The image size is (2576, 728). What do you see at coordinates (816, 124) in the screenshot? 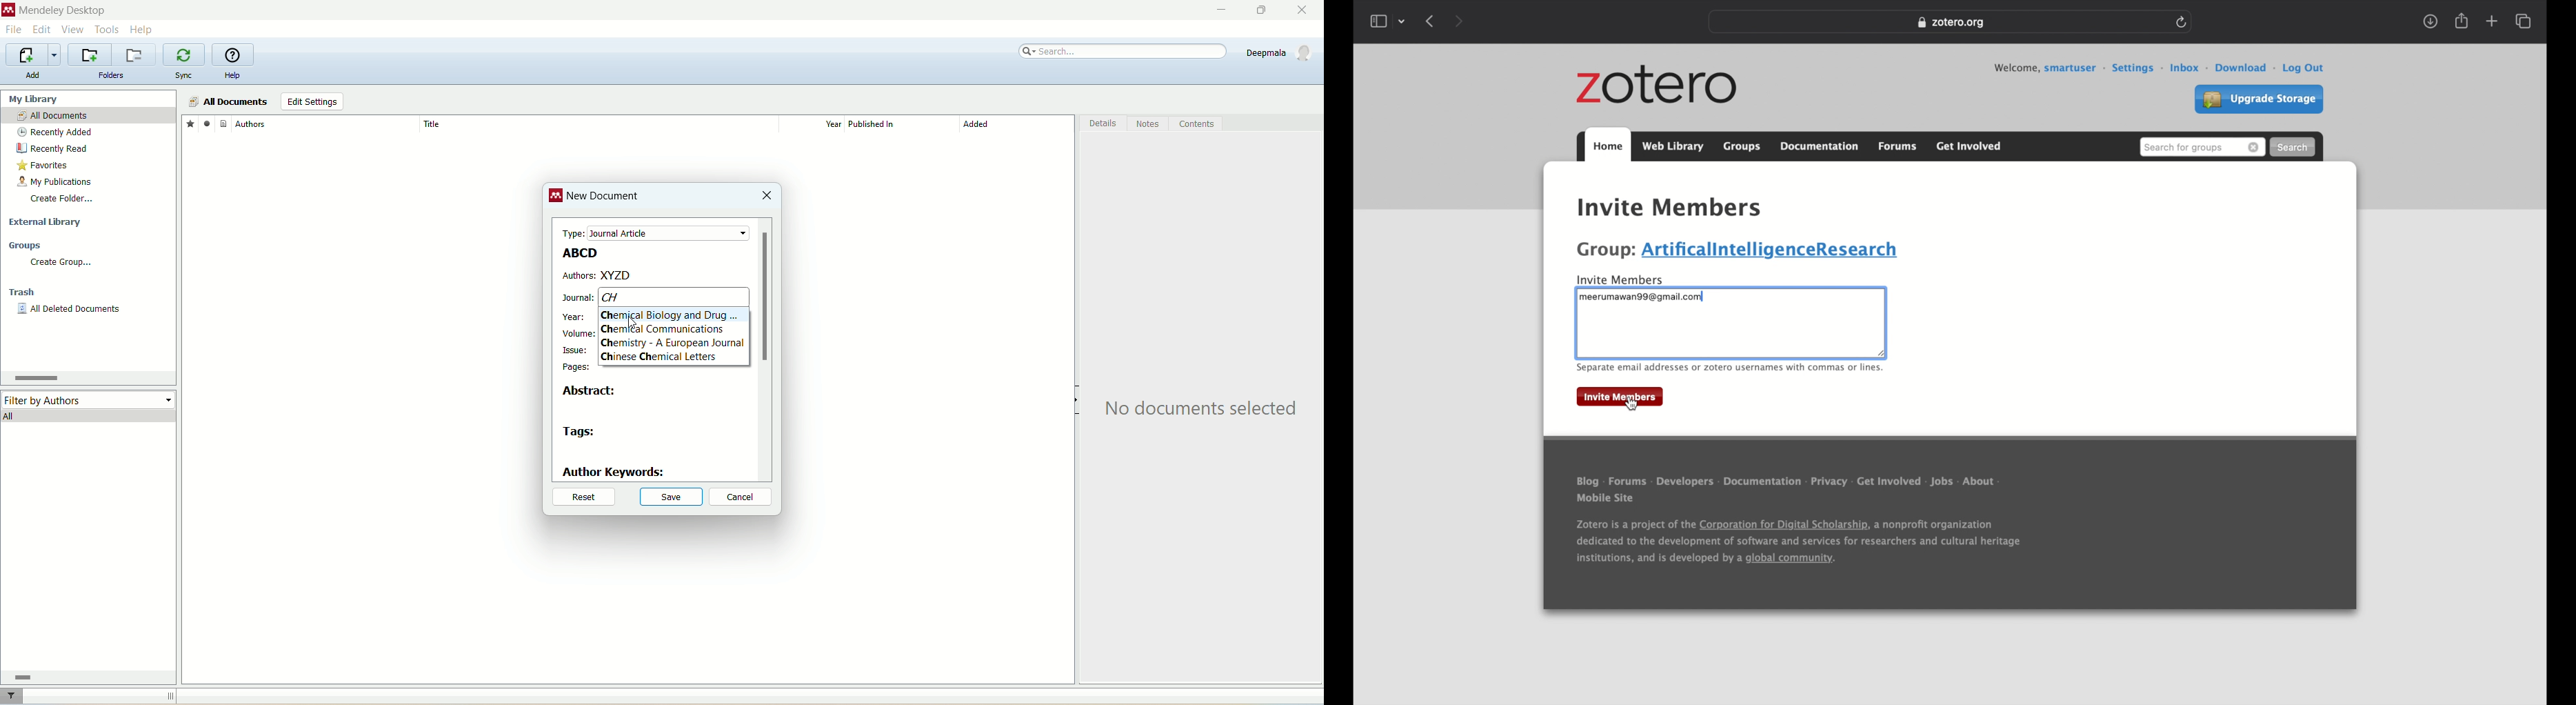
I see `year` at bounding box center [816, 124].